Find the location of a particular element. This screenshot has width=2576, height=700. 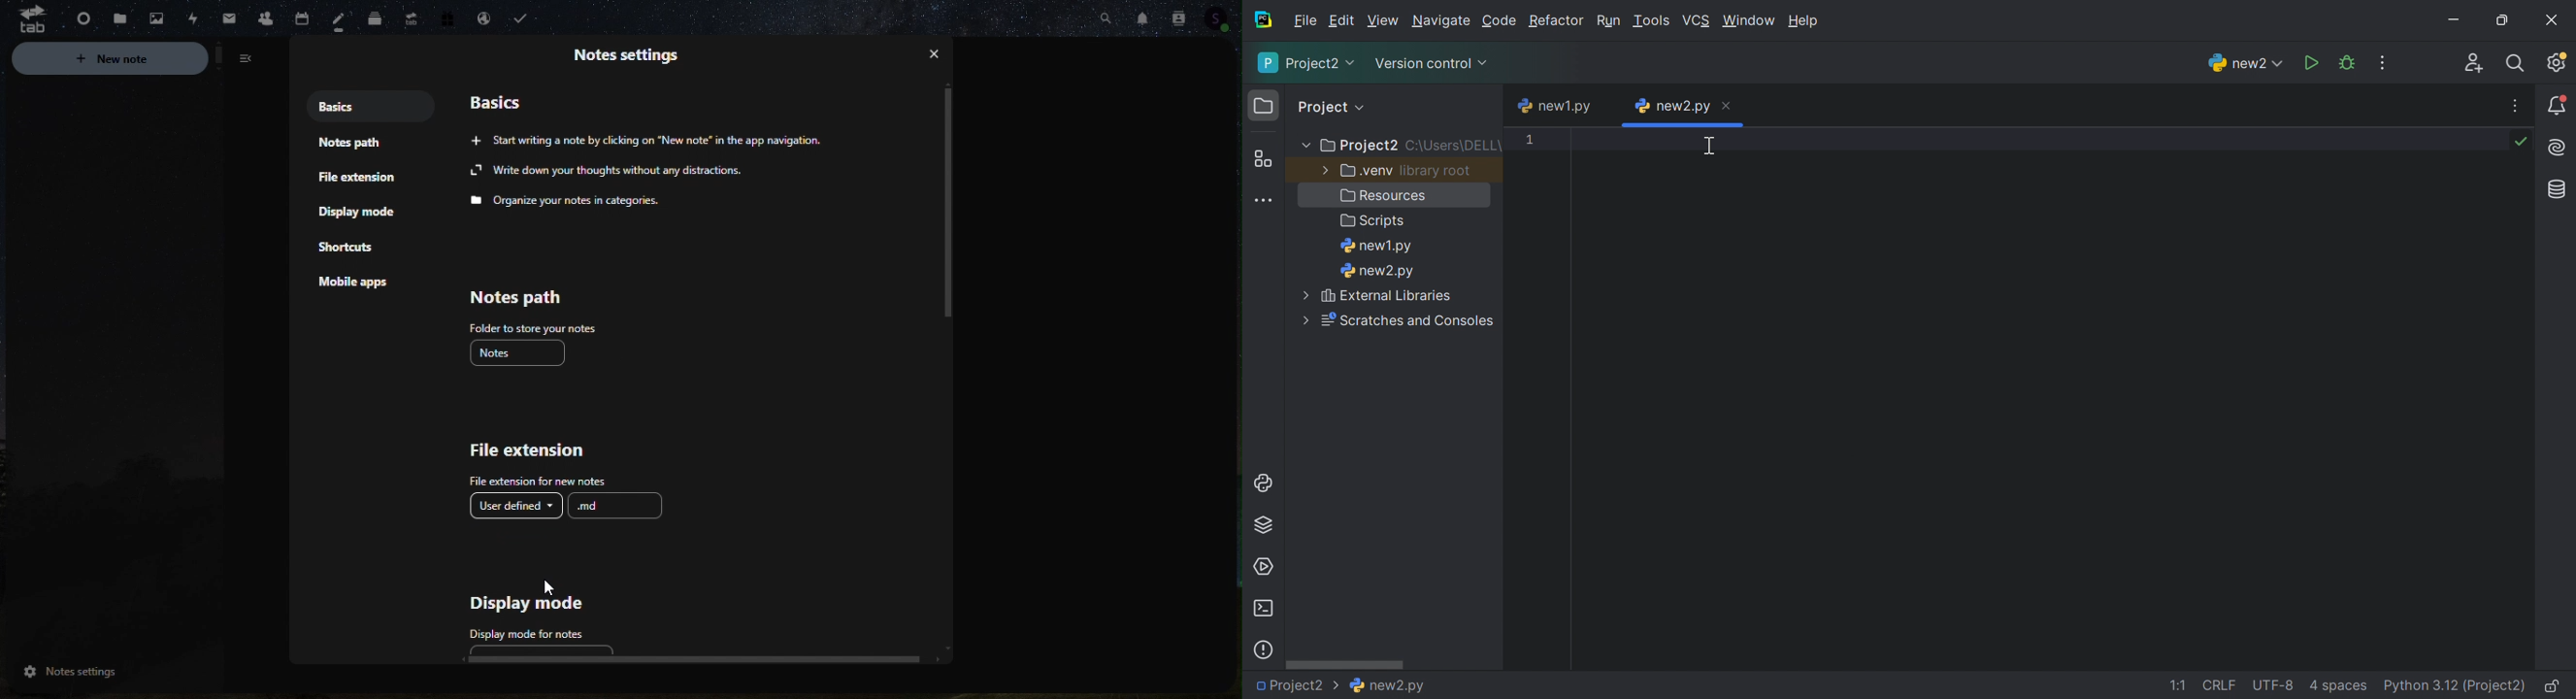

notes path is located at coordinates (347, 145).